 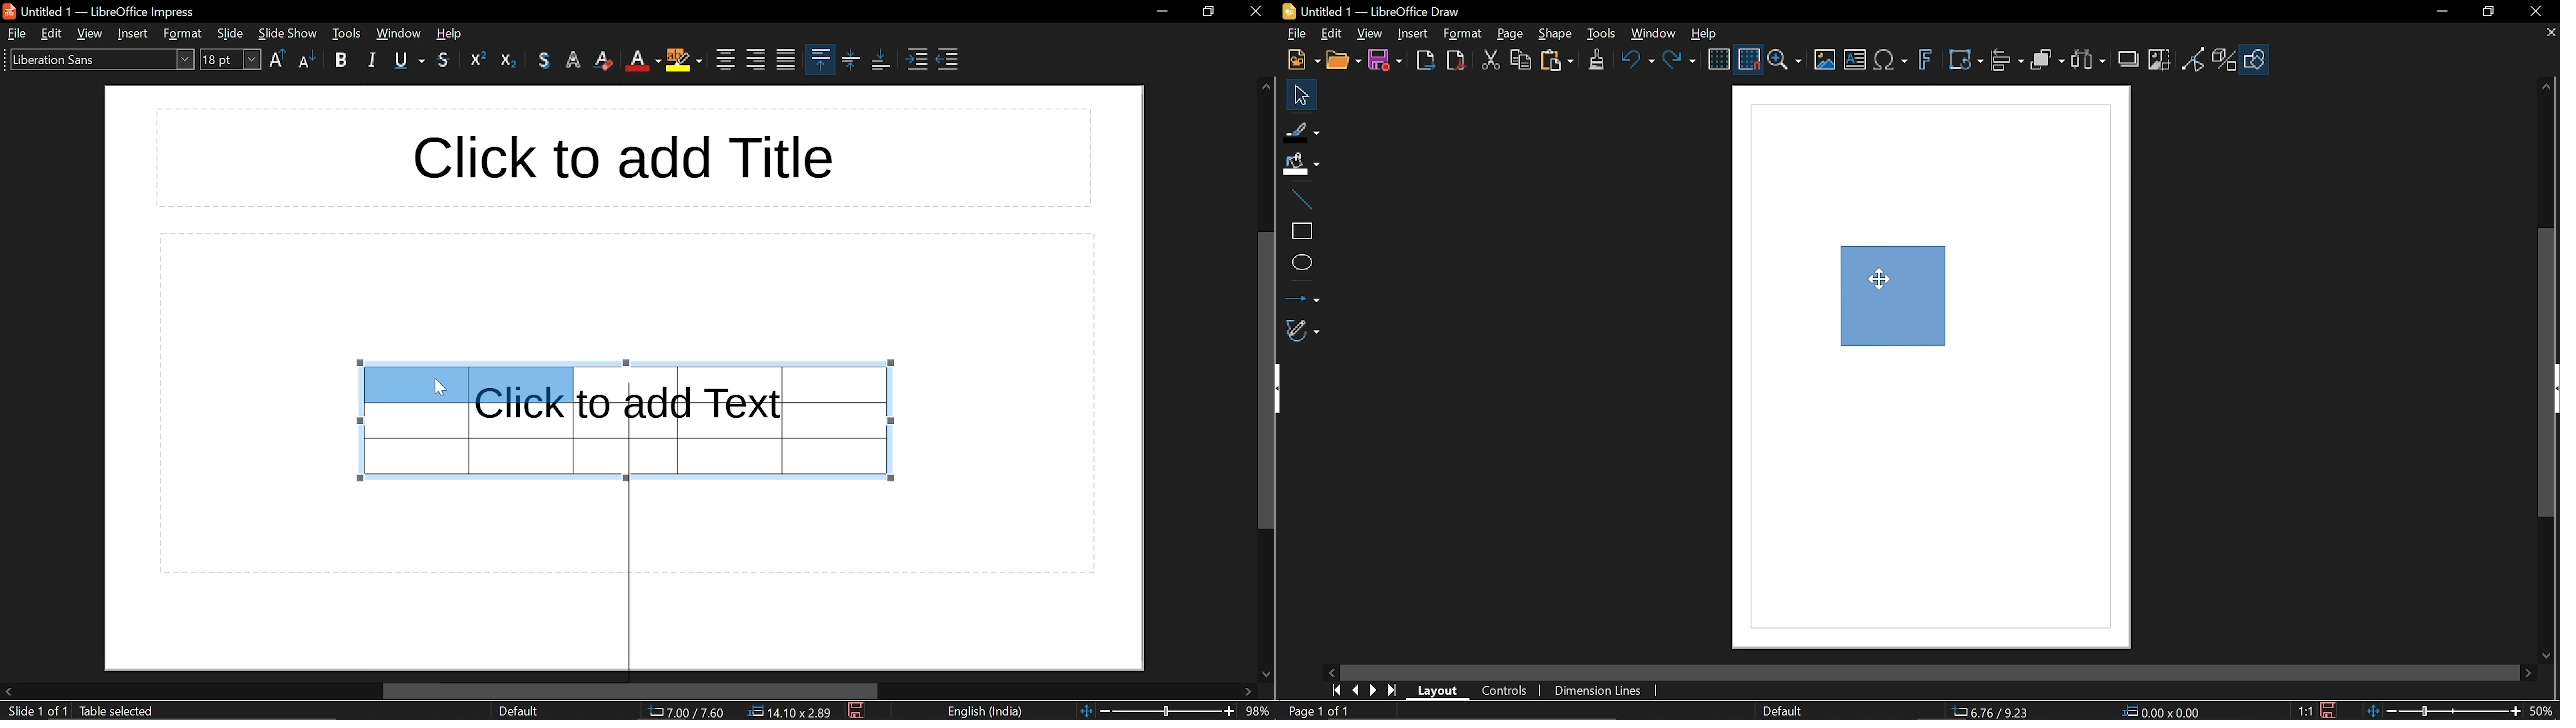 What do you see at coordinates (1295, 35) in the screenshot?
I see `File` at bounding box center [1295, 35].